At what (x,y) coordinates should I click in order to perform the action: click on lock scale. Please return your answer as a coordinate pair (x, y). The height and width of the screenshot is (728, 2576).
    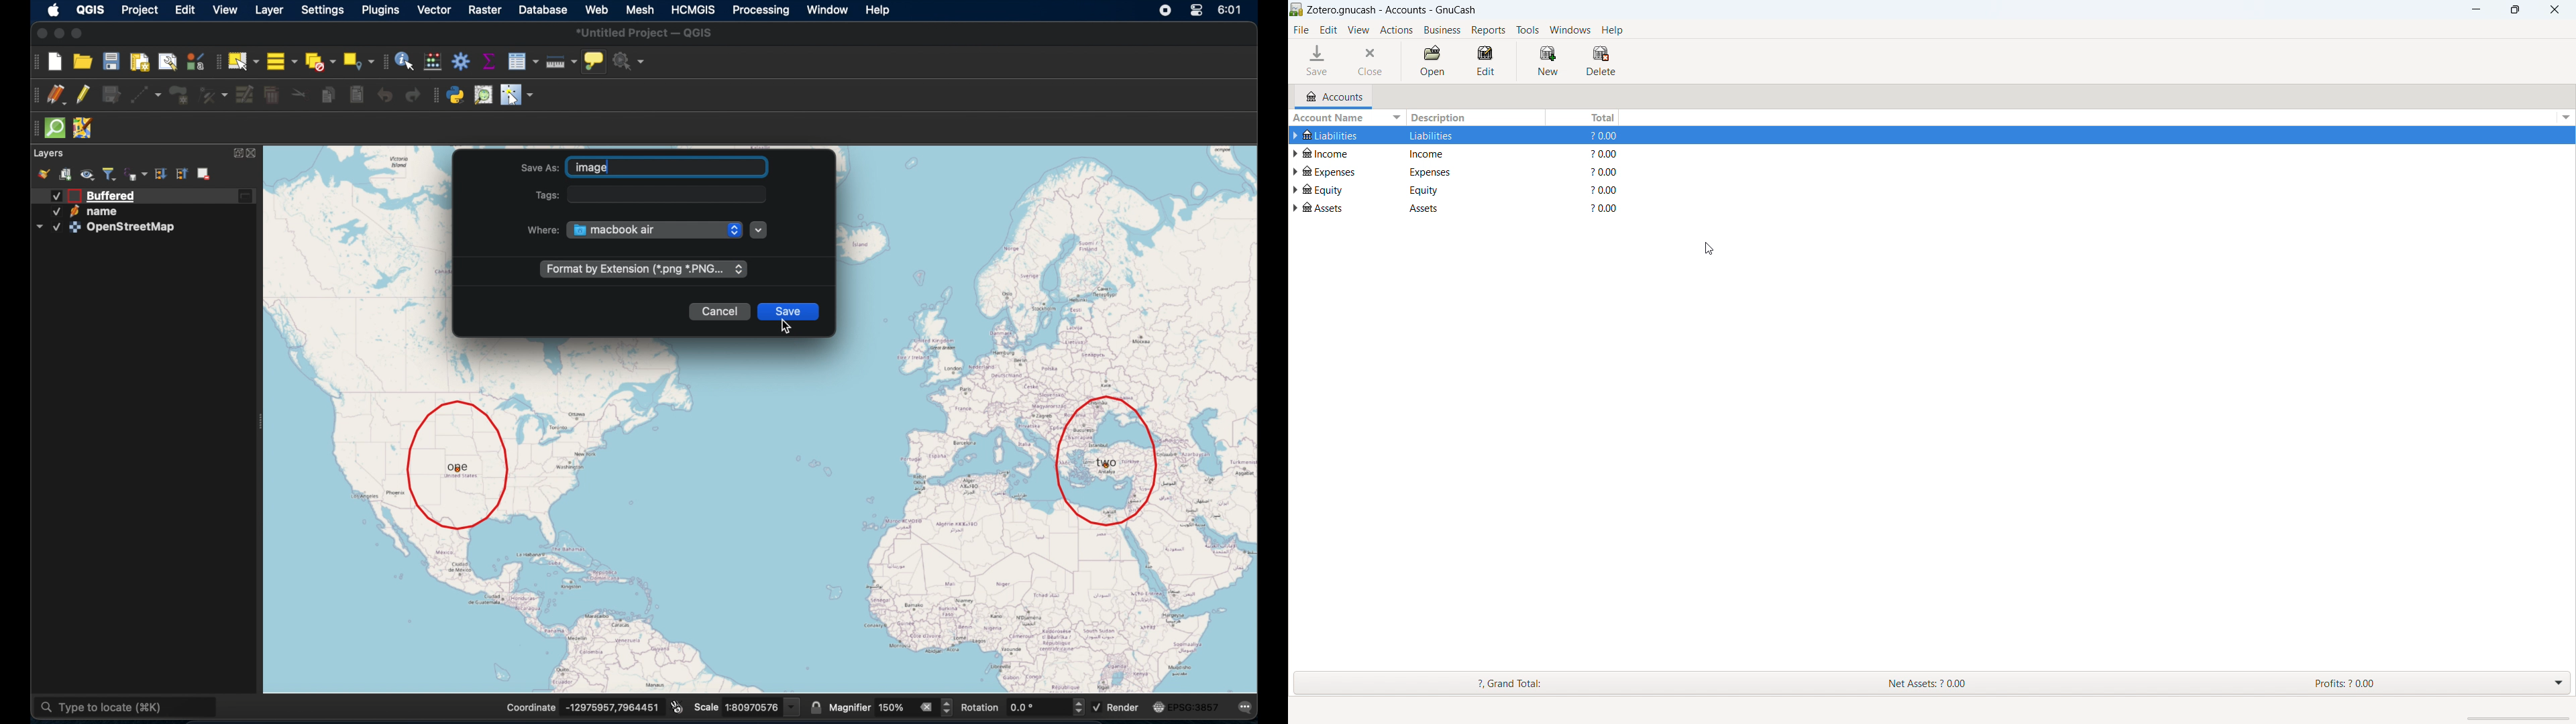
    Looking at the image, I should click on (816, 705).